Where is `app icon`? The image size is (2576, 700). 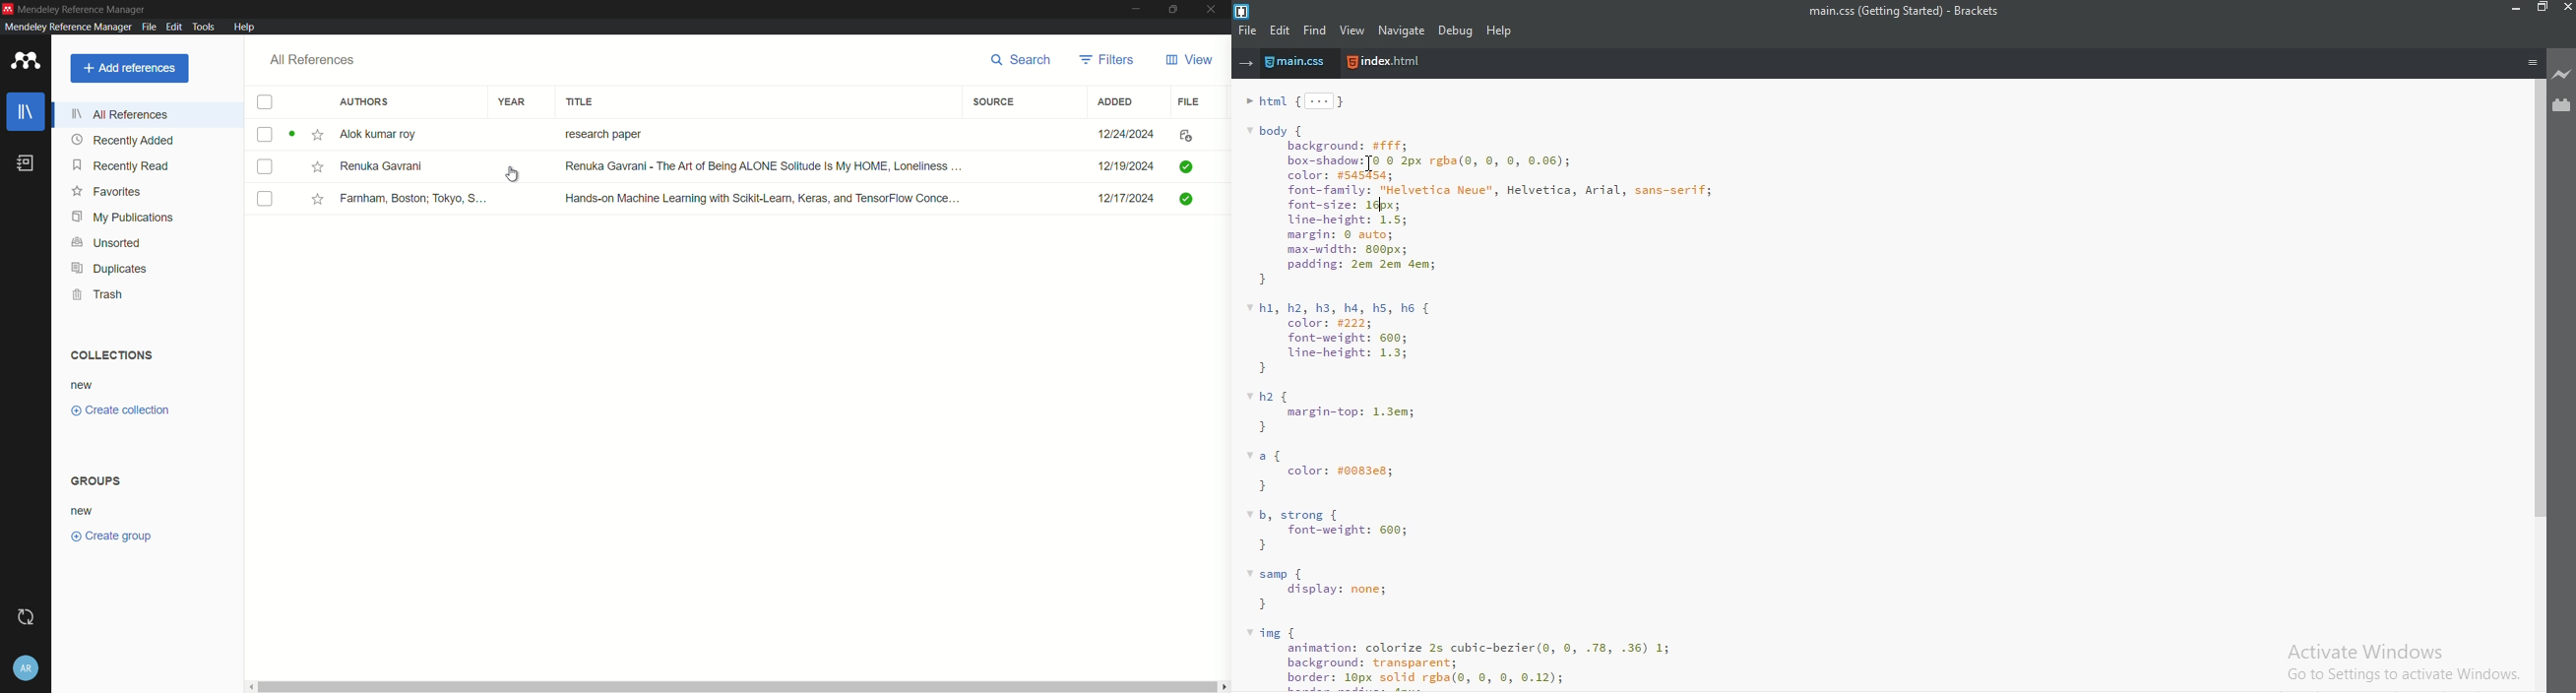
app icon is located at coordinates (8, 9).